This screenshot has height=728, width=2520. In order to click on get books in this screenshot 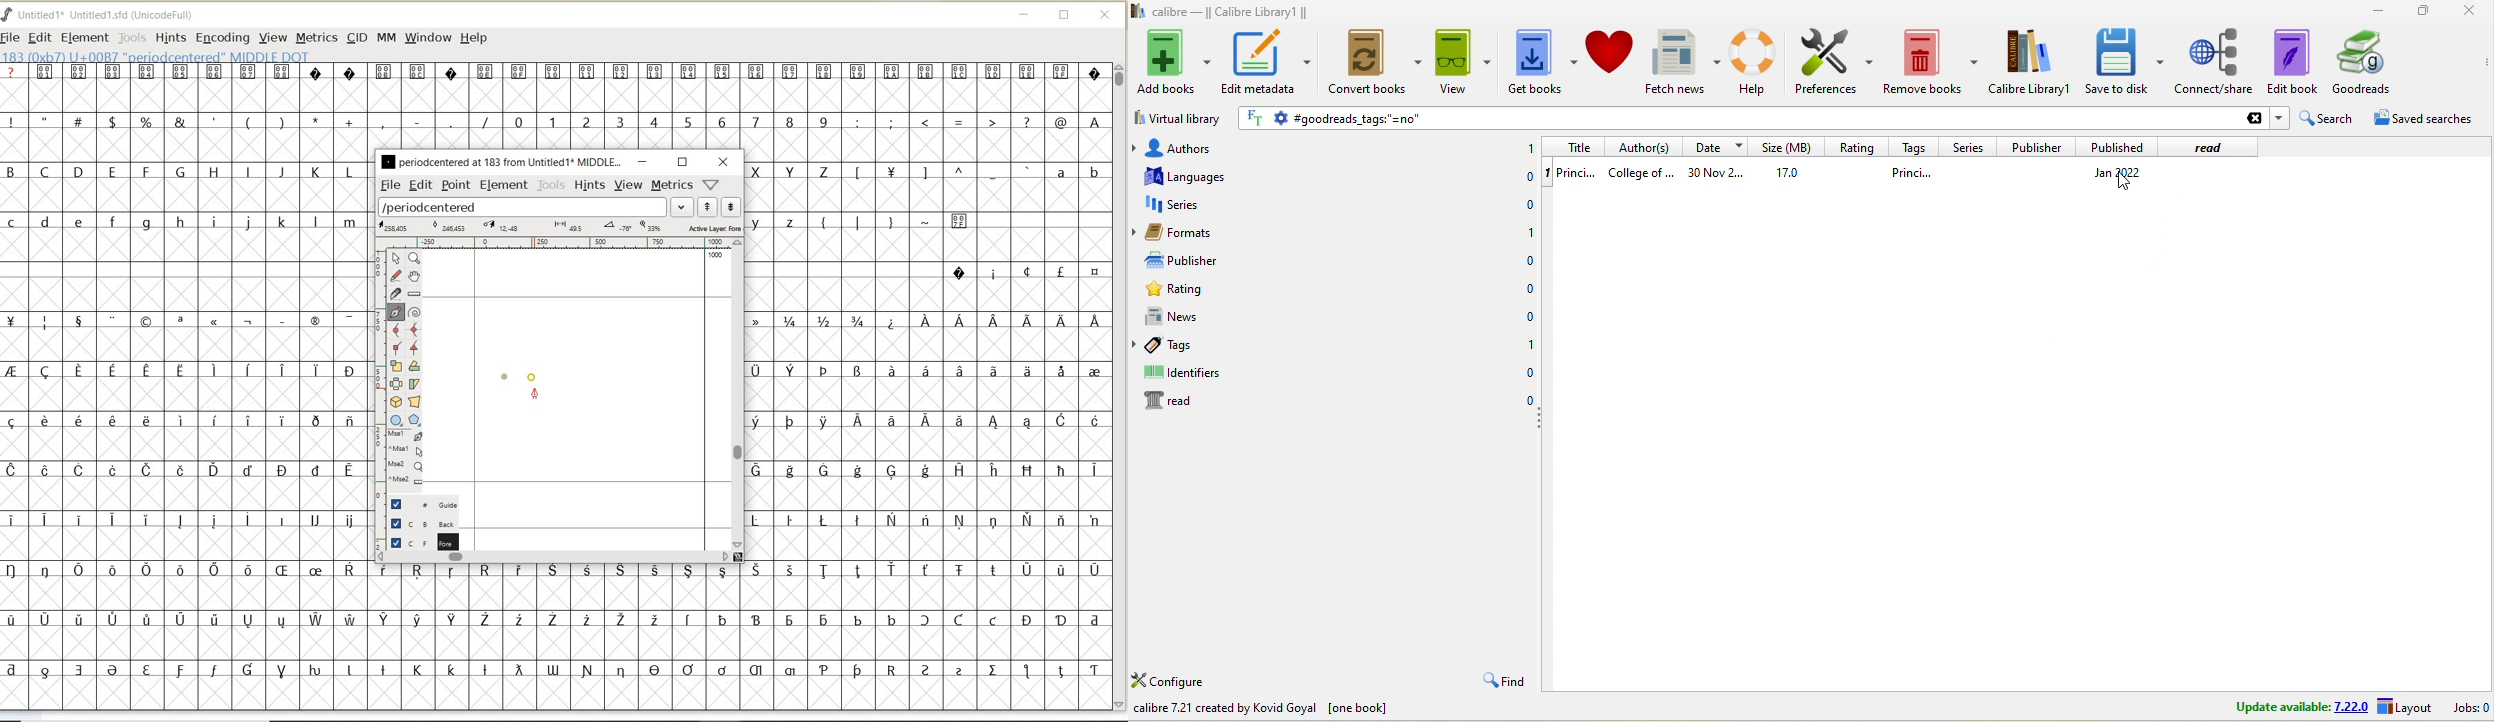, I will do `click(1542, 61)`.